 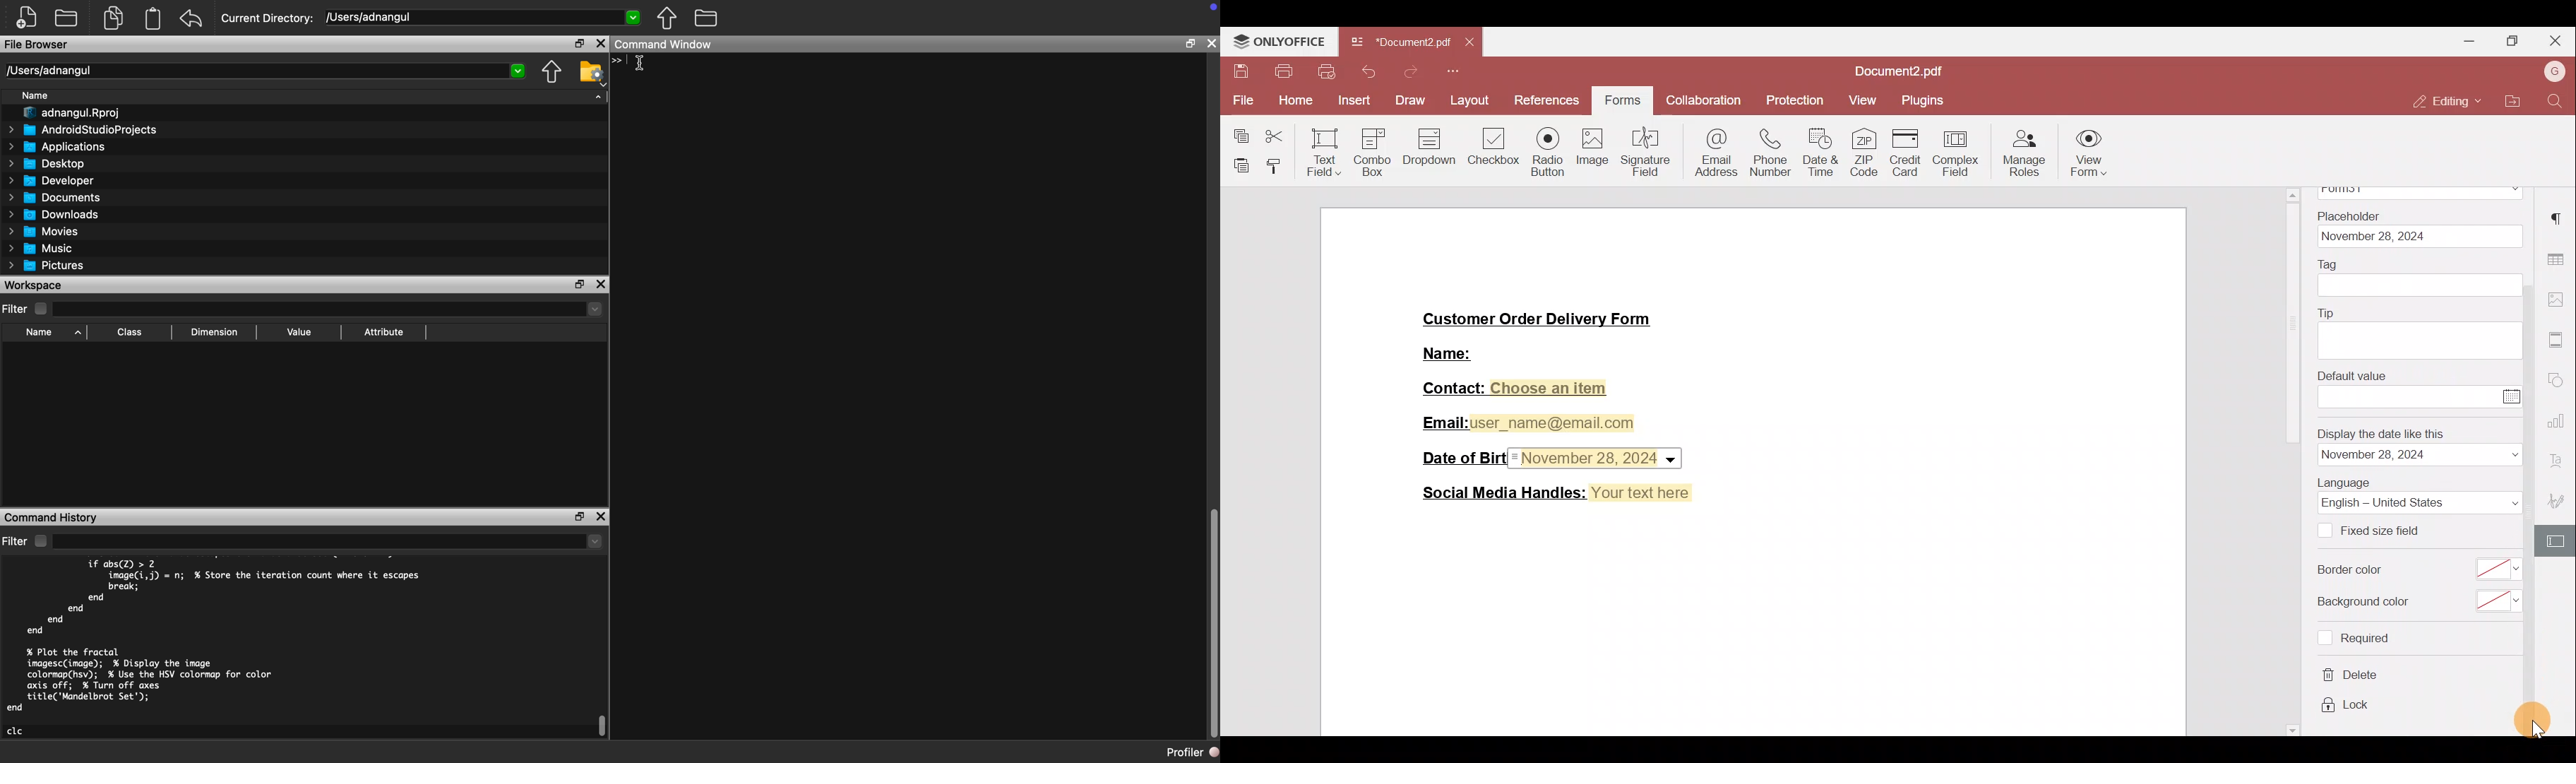 I want to click on enter value, so click(x=2407, y=397).